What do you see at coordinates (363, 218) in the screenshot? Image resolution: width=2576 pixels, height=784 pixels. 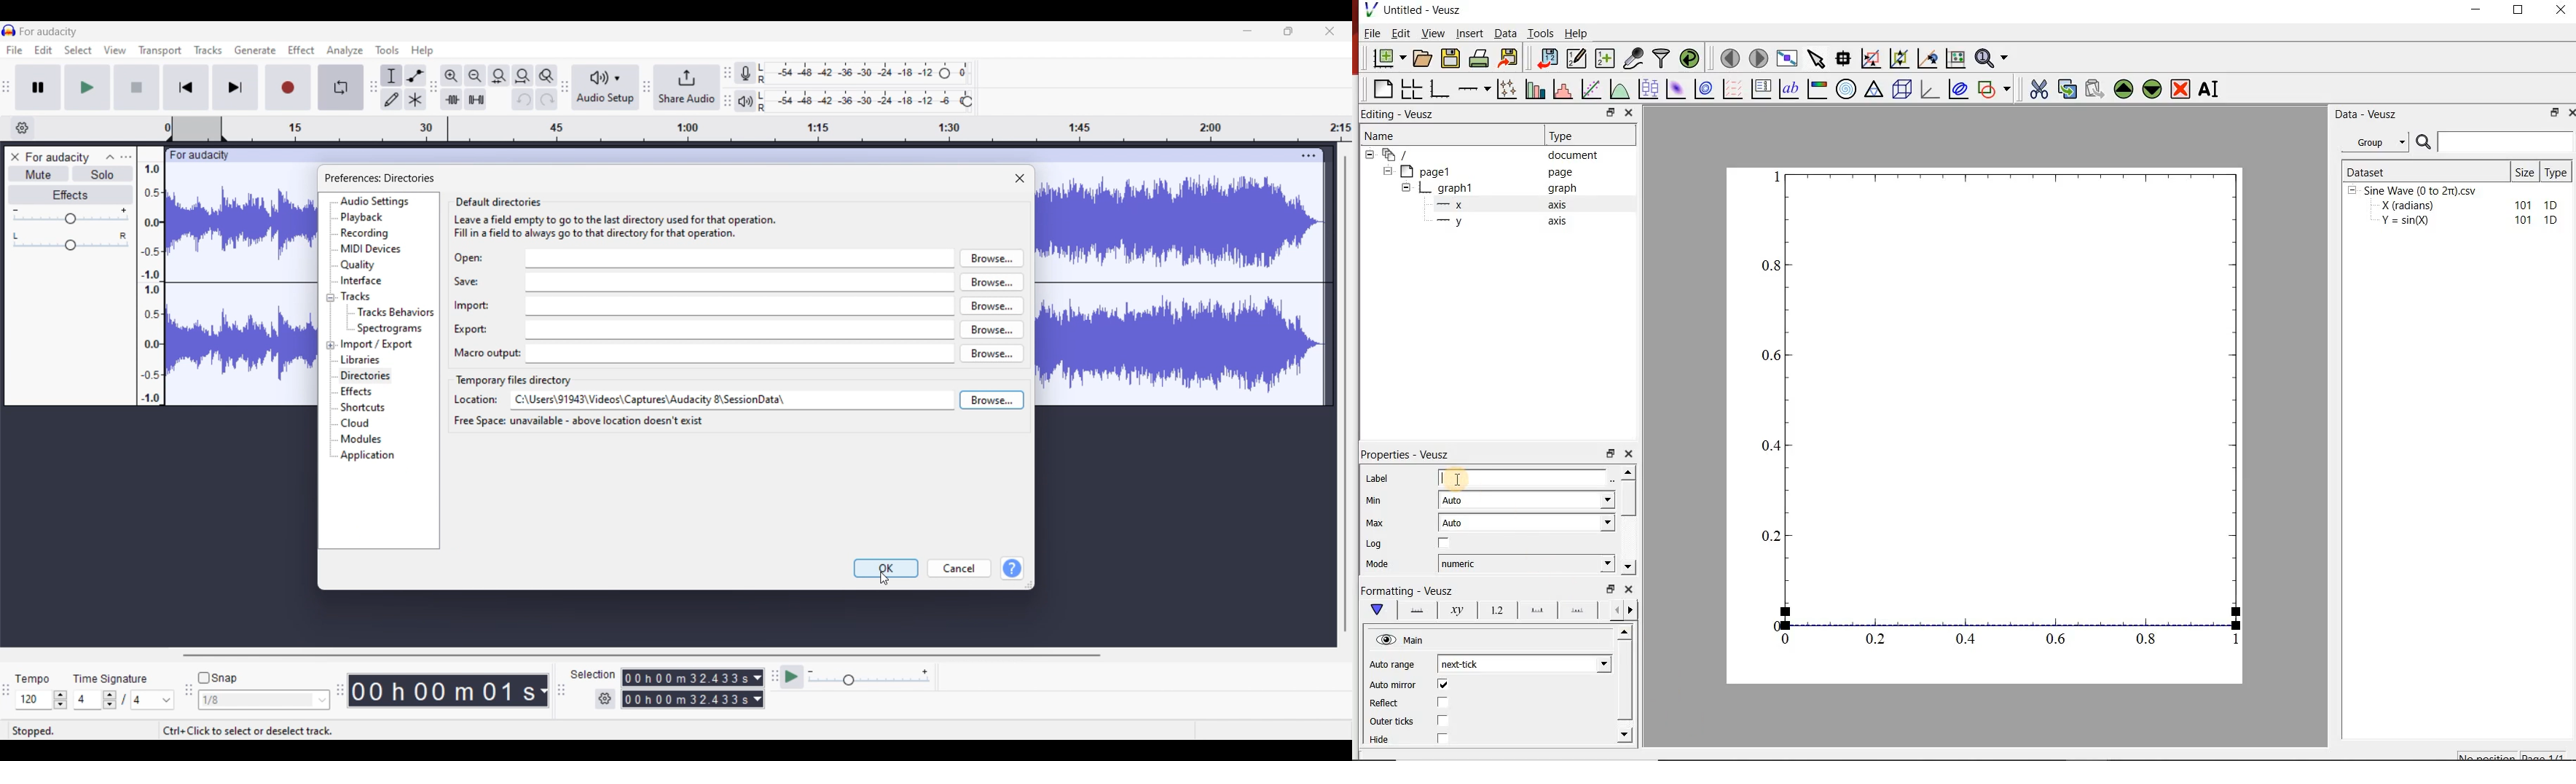 I see `Playback` at bounding box center [363, 218].